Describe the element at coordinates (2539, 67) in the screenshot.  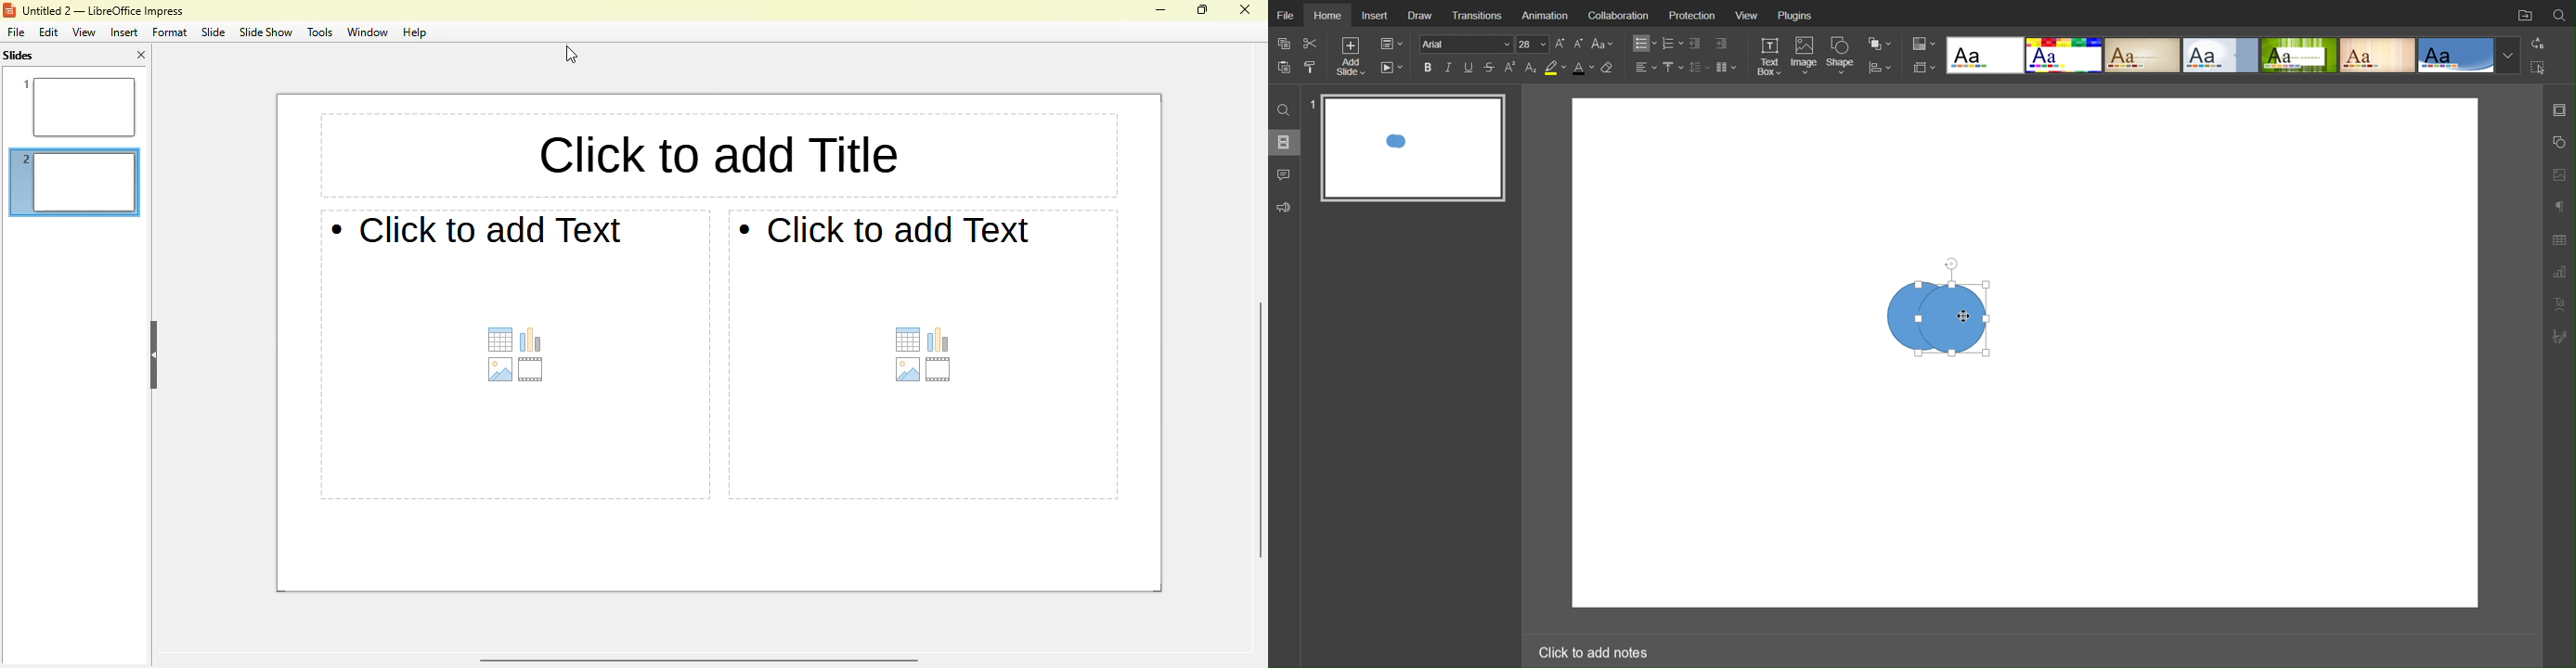
I see `Selection` at that location.